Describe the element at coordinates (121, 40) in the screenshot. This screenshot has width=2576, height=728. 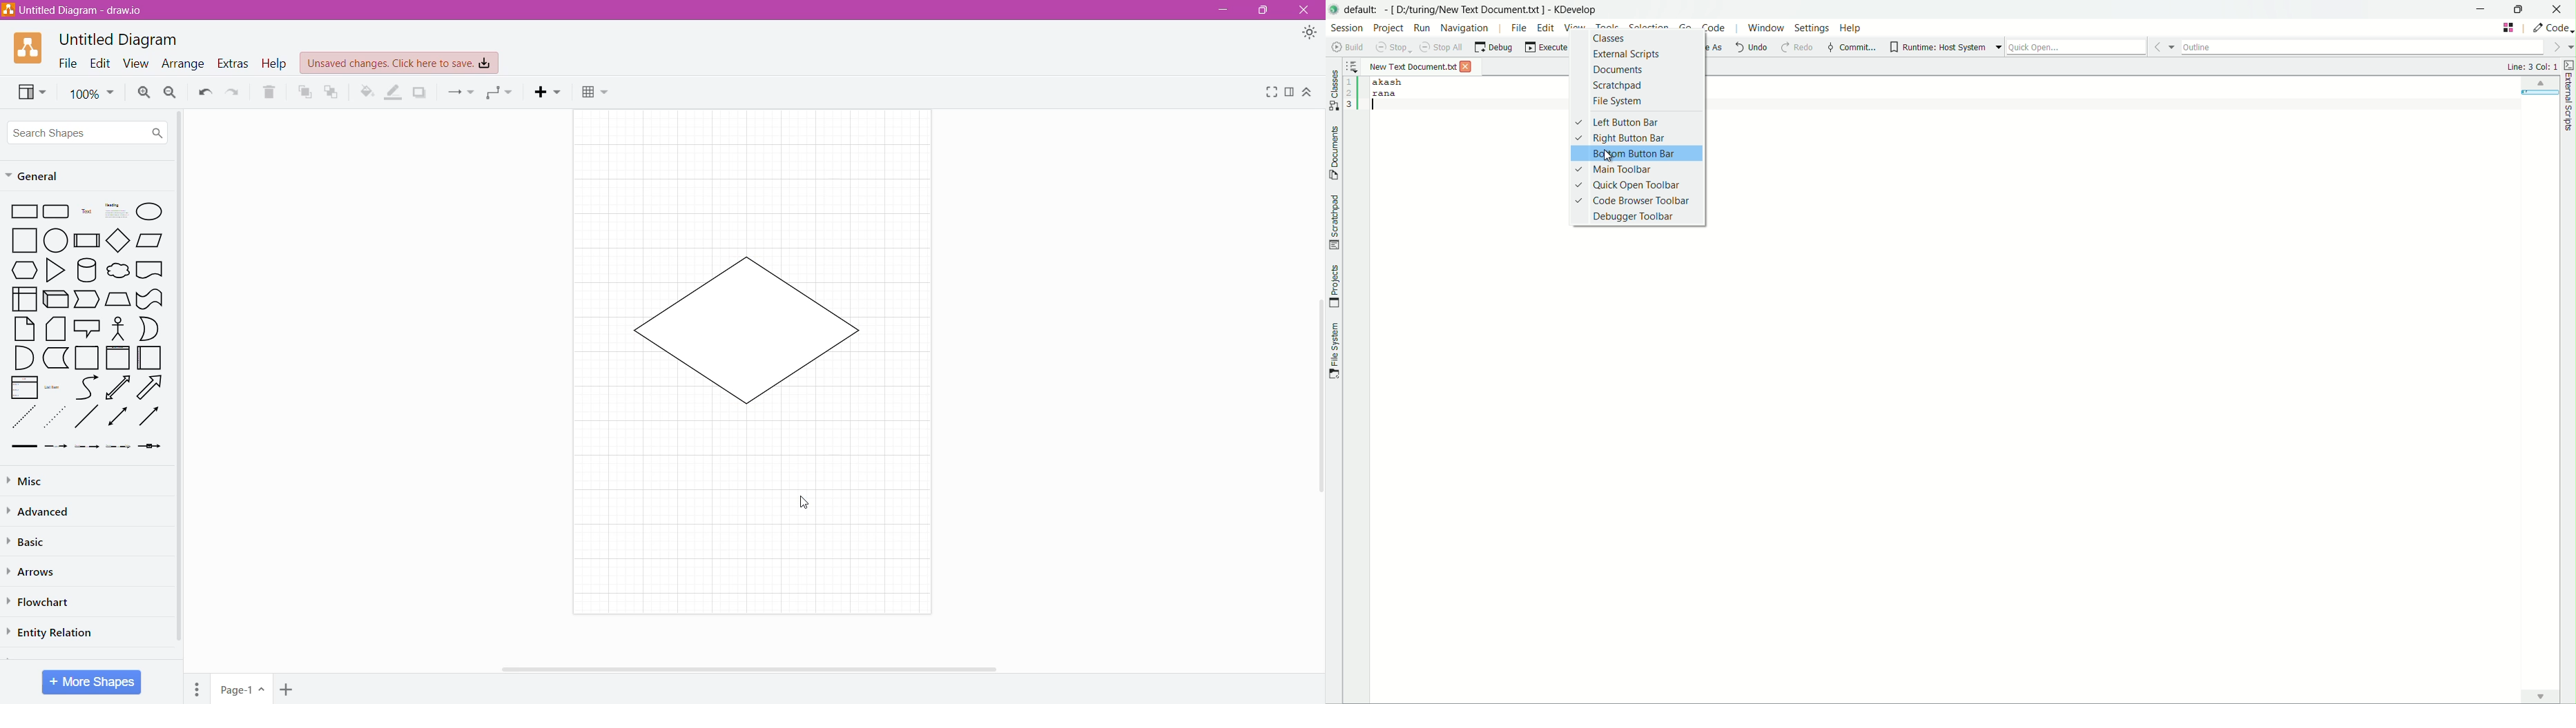
I see `Untitle Diagram` at that location.